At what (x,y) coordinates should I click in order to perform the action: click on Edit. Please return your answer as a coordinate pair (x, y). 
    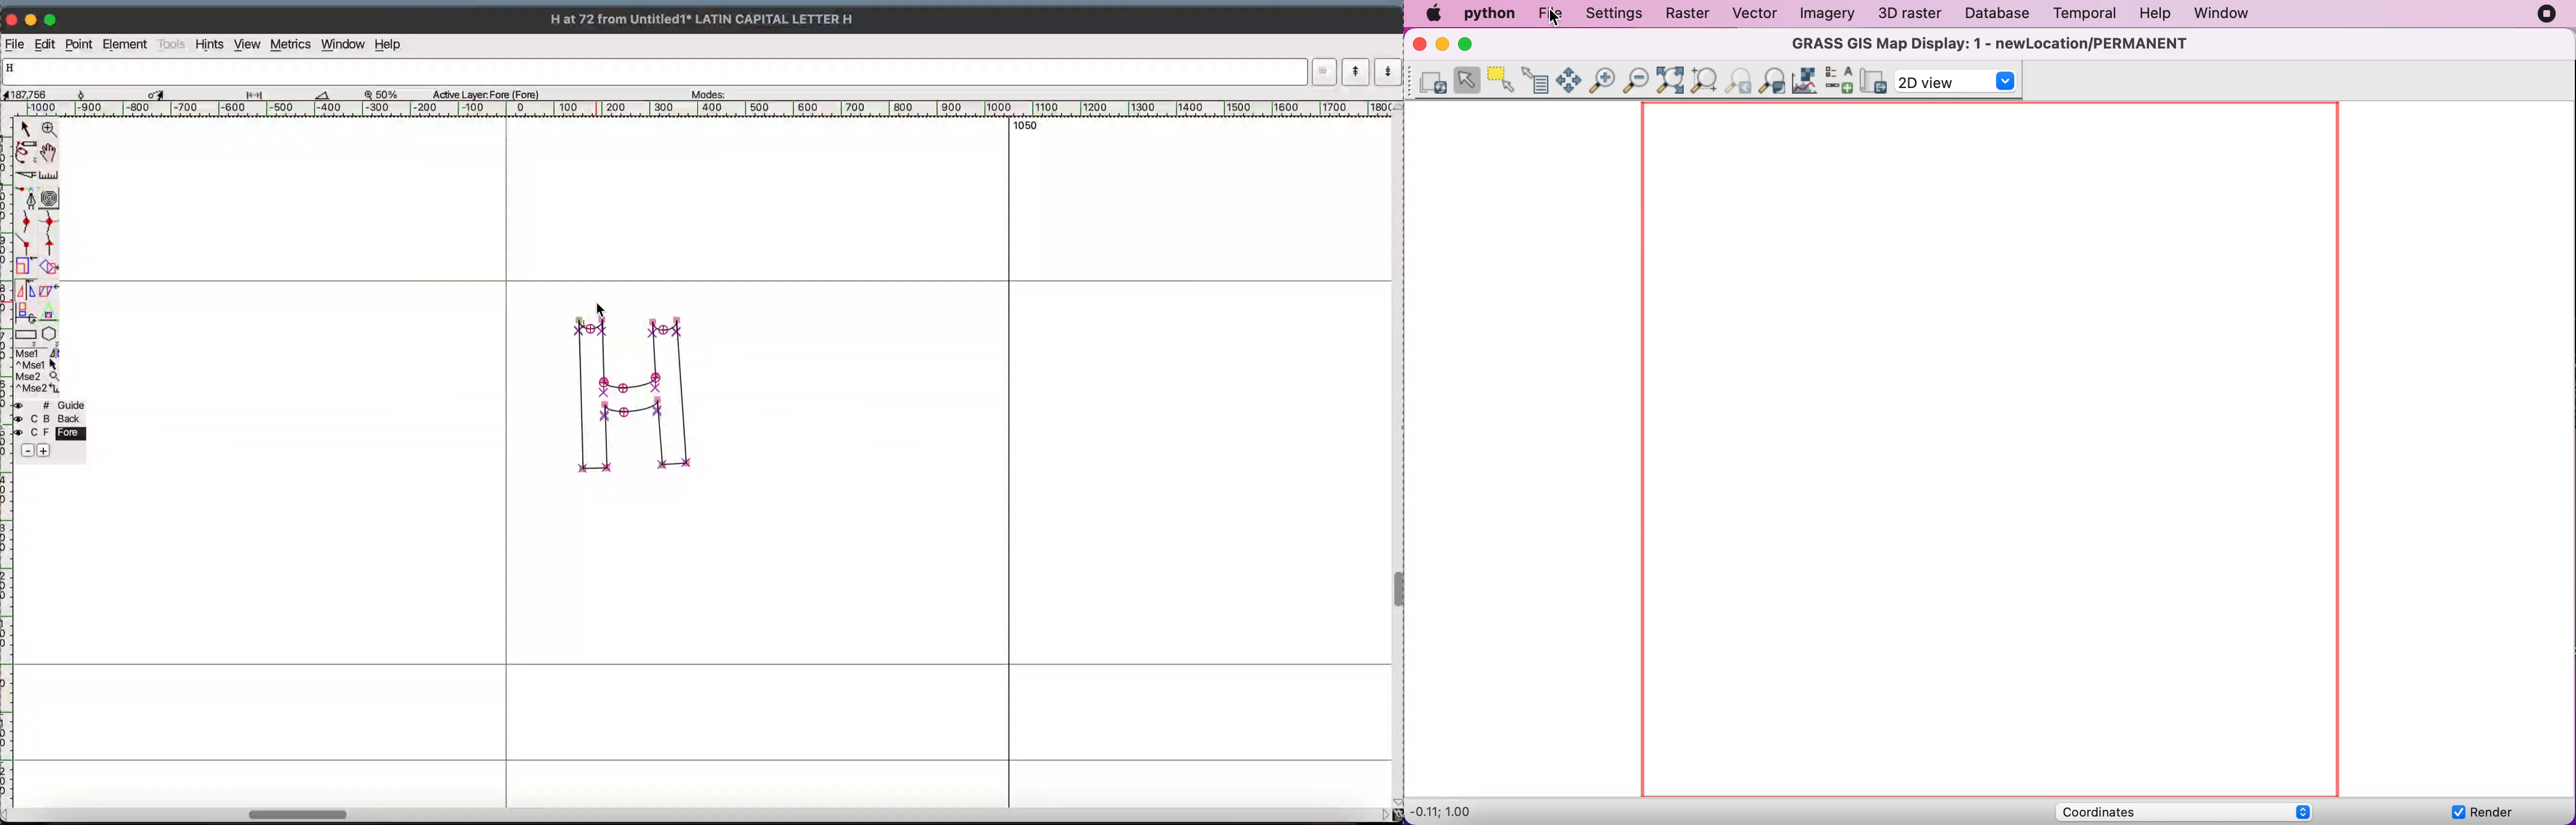
    Looking at the image, I should click on (46, 44).